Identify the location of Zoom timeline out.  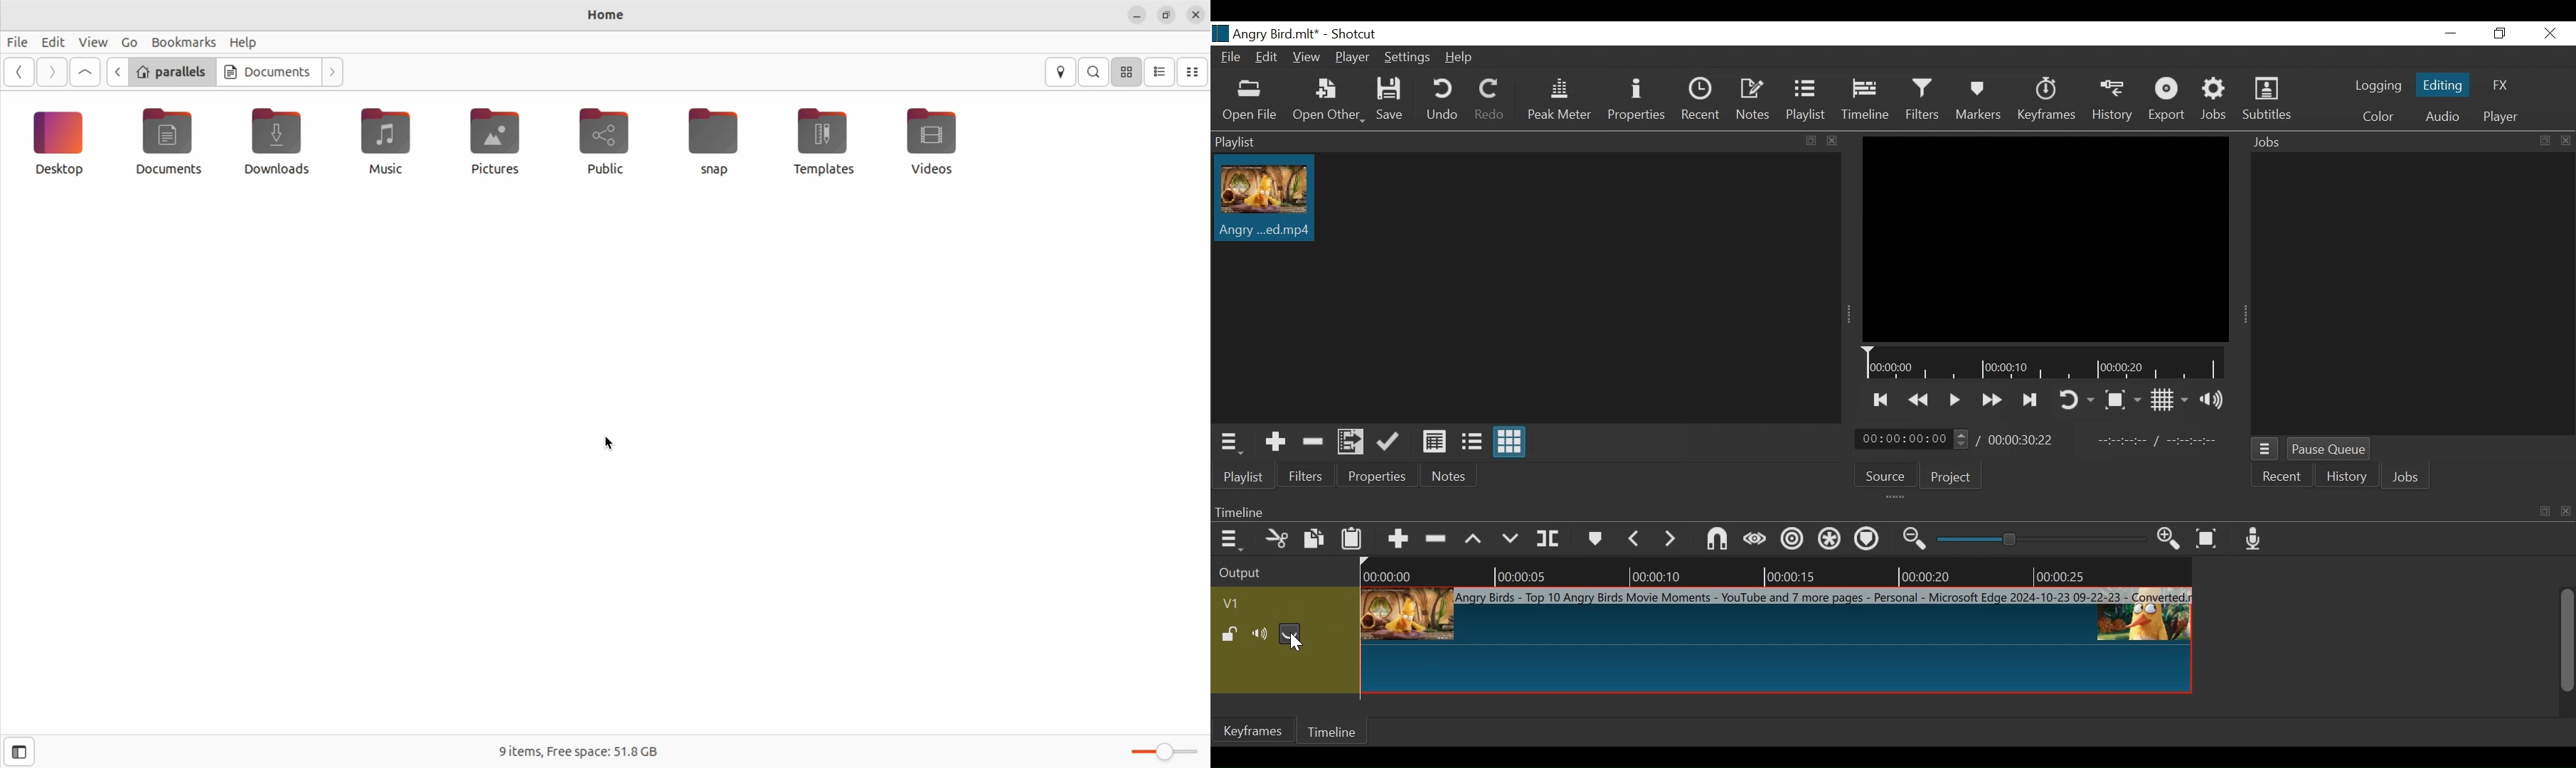
(1917, 539).